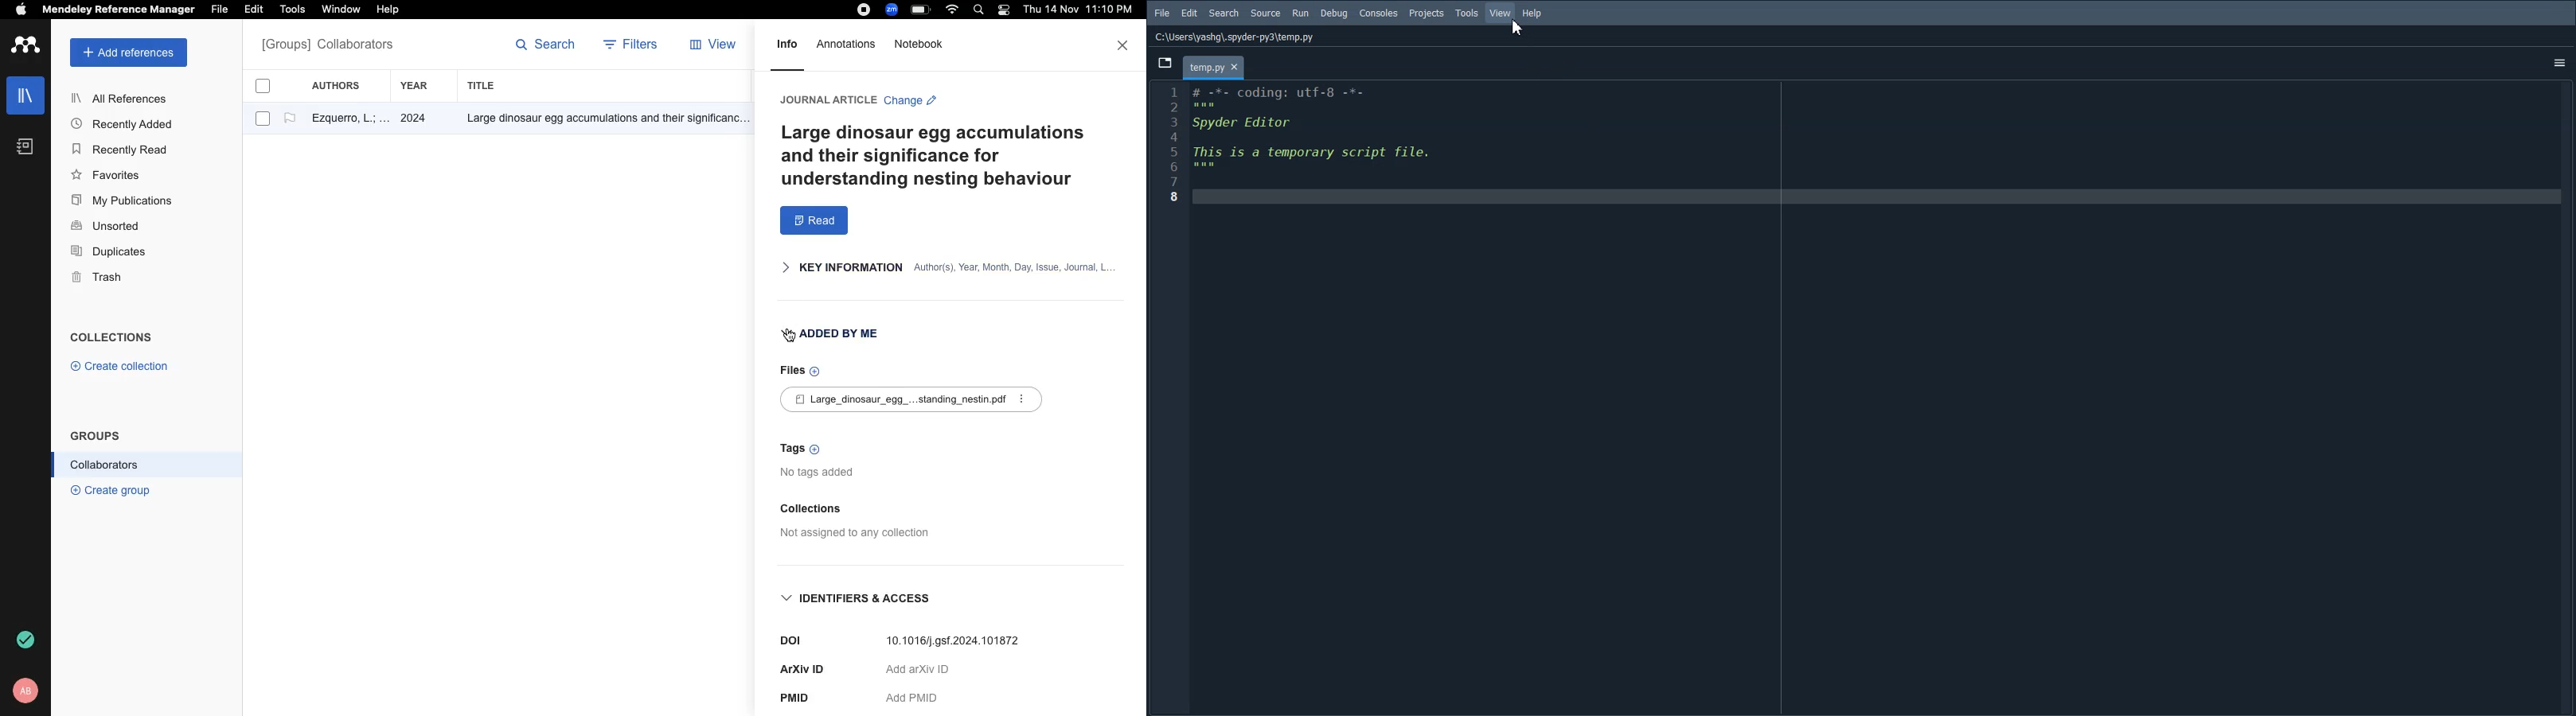  I want to click on filters, so click(633, 46).